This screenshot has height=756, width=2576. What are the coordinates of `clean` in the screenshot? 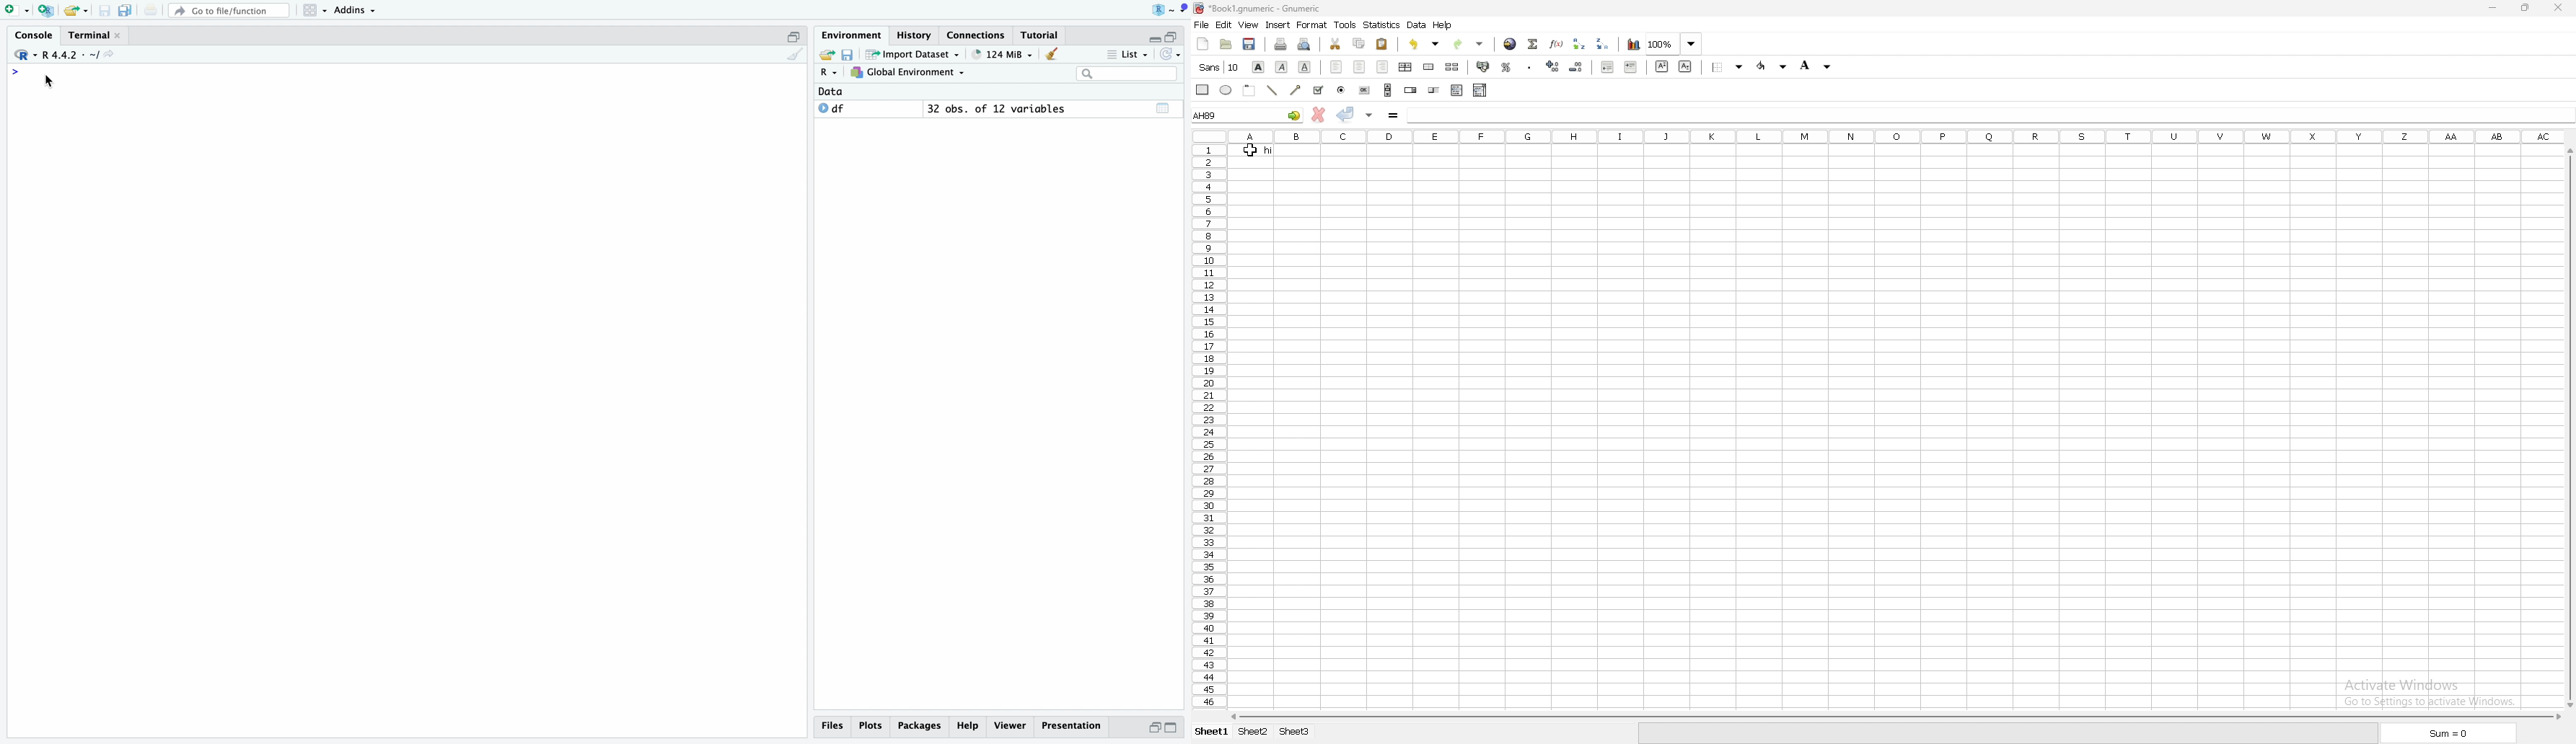 It's located at (1052, 54).